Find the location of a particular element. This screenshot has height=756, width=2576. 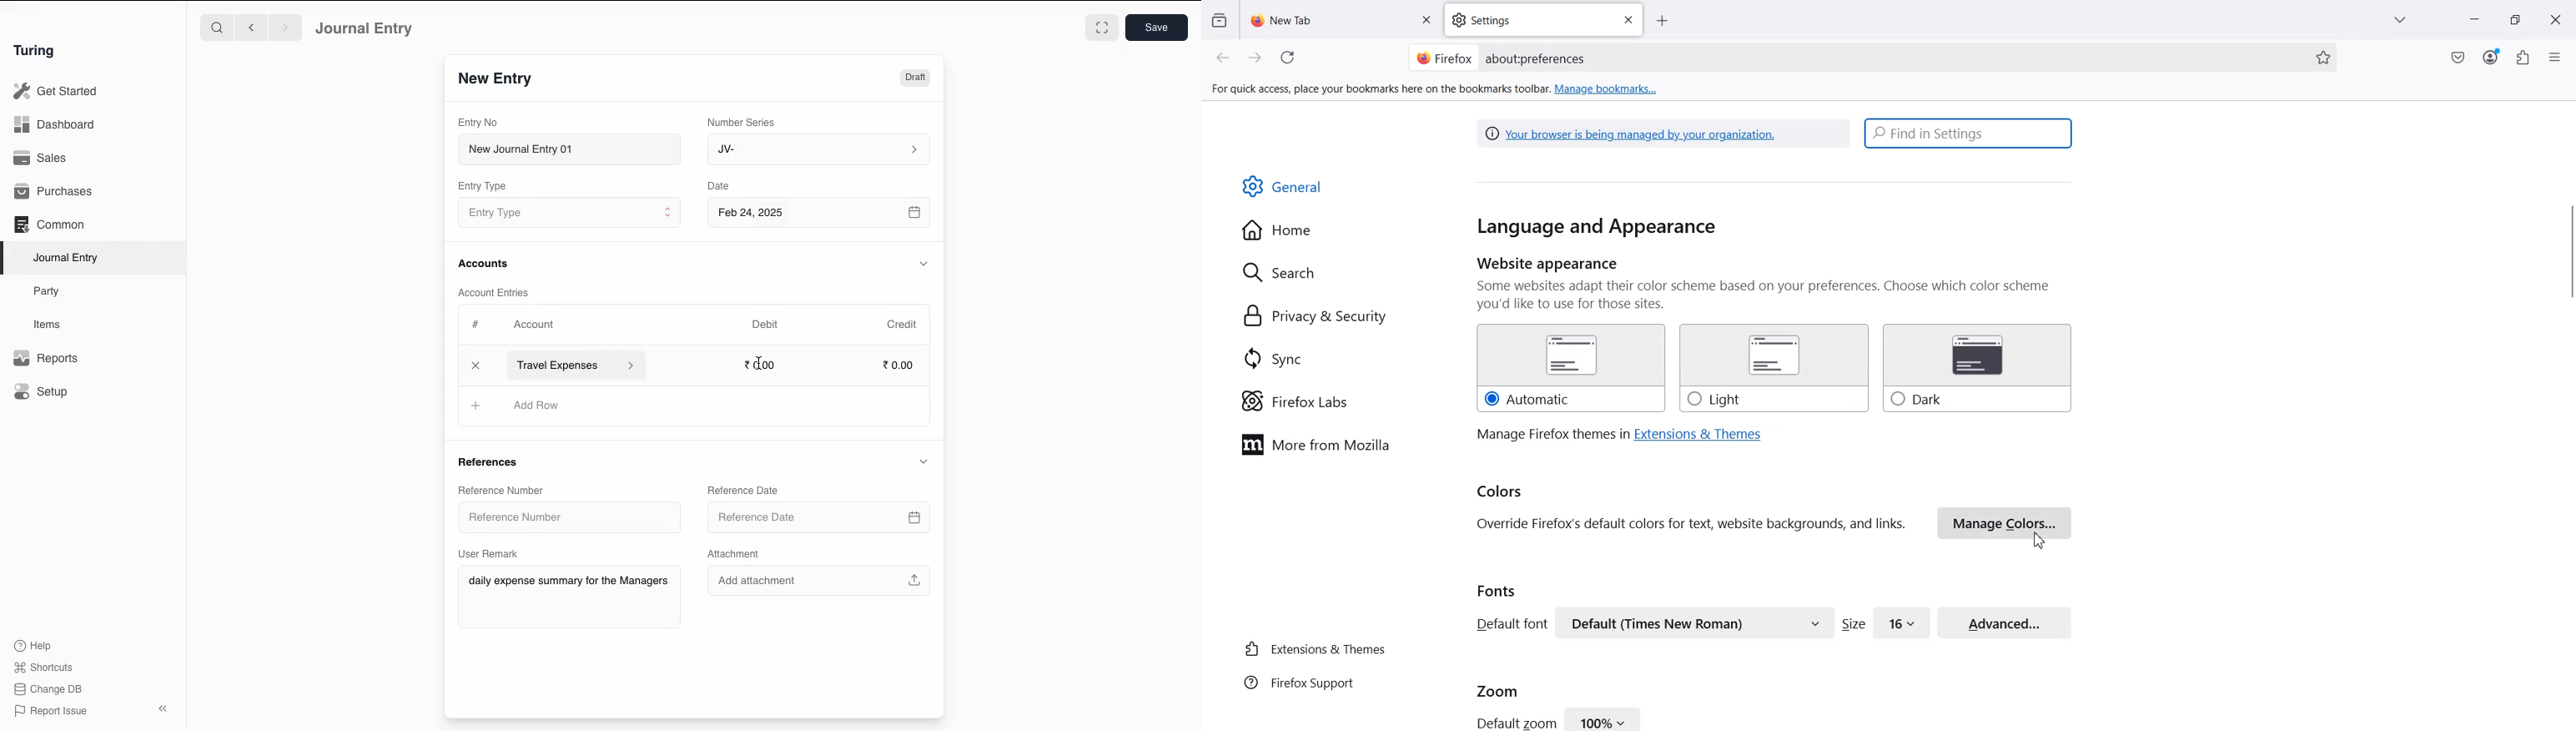

Toggle between form and full width is located at coordinates (1102, 28).